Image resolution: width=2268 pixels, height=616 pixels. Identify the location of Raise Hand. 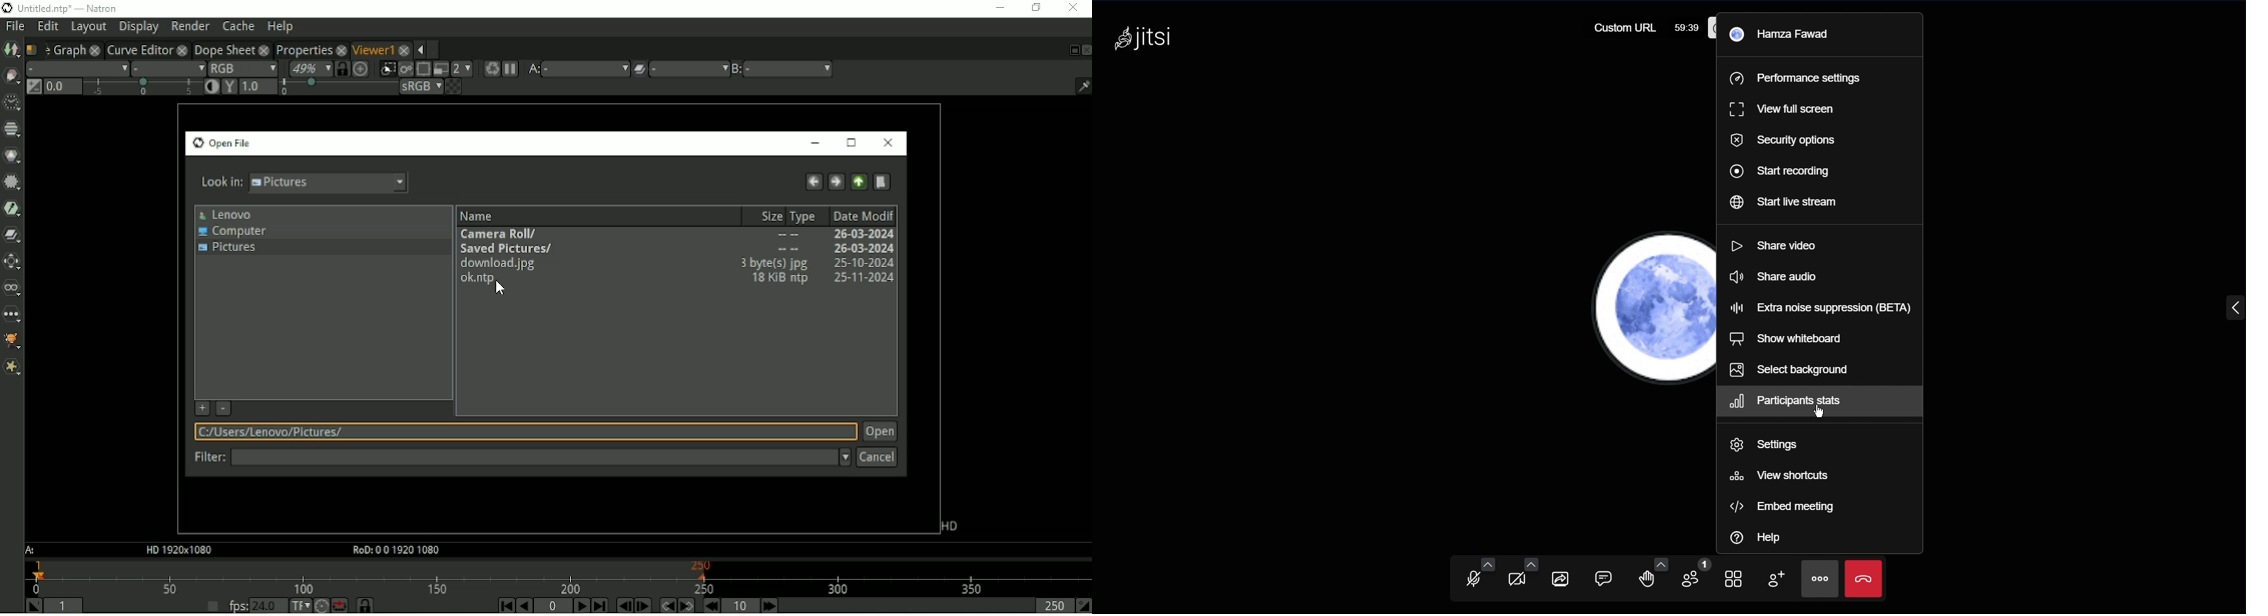
(1653, 577).